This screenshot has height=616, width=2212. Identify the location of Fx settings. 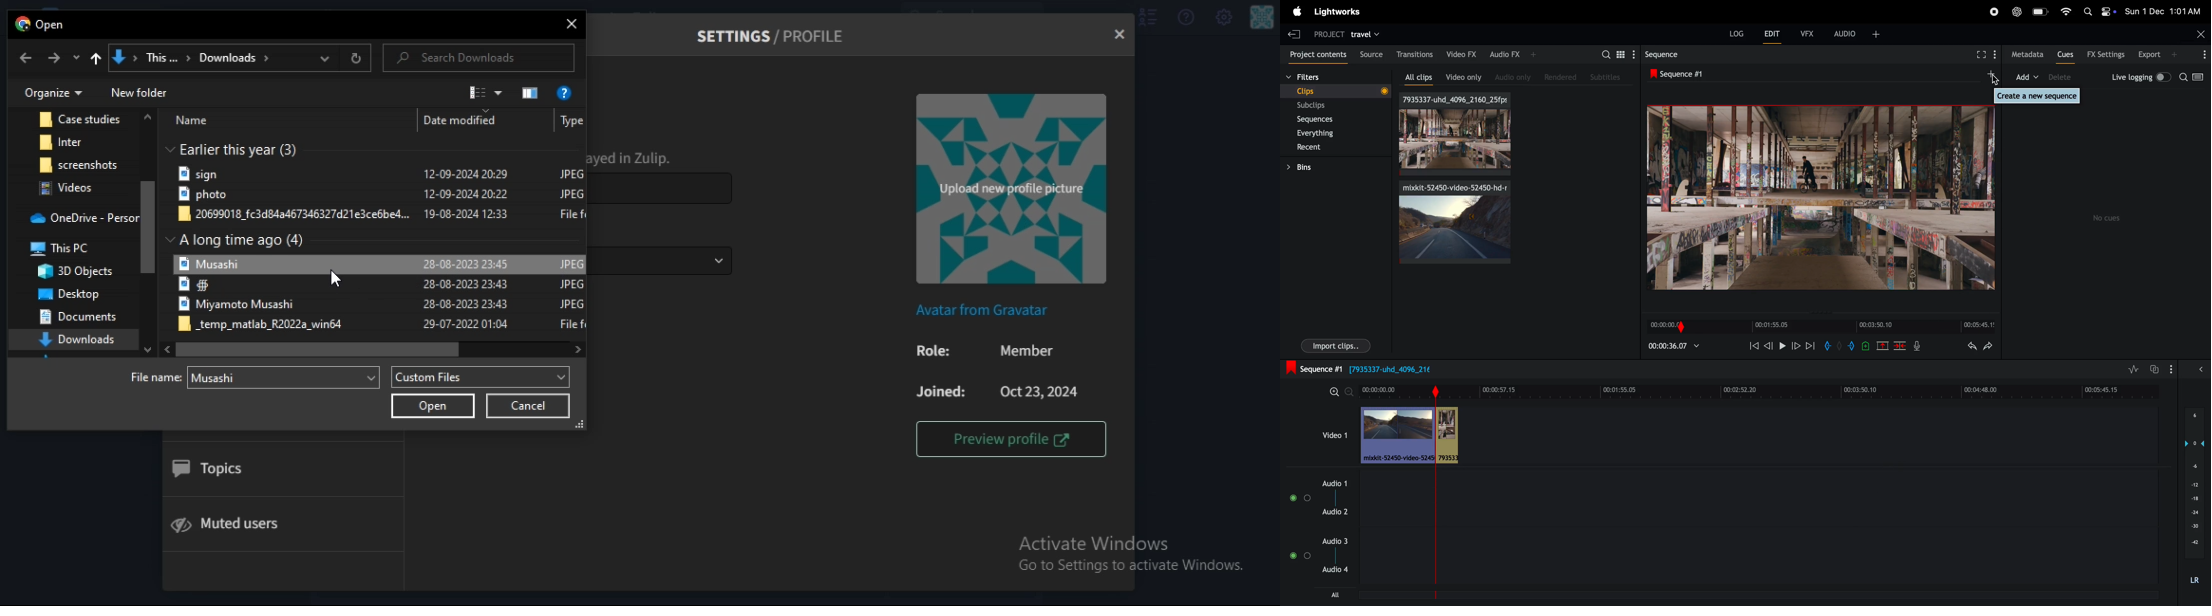
(2106, 54).